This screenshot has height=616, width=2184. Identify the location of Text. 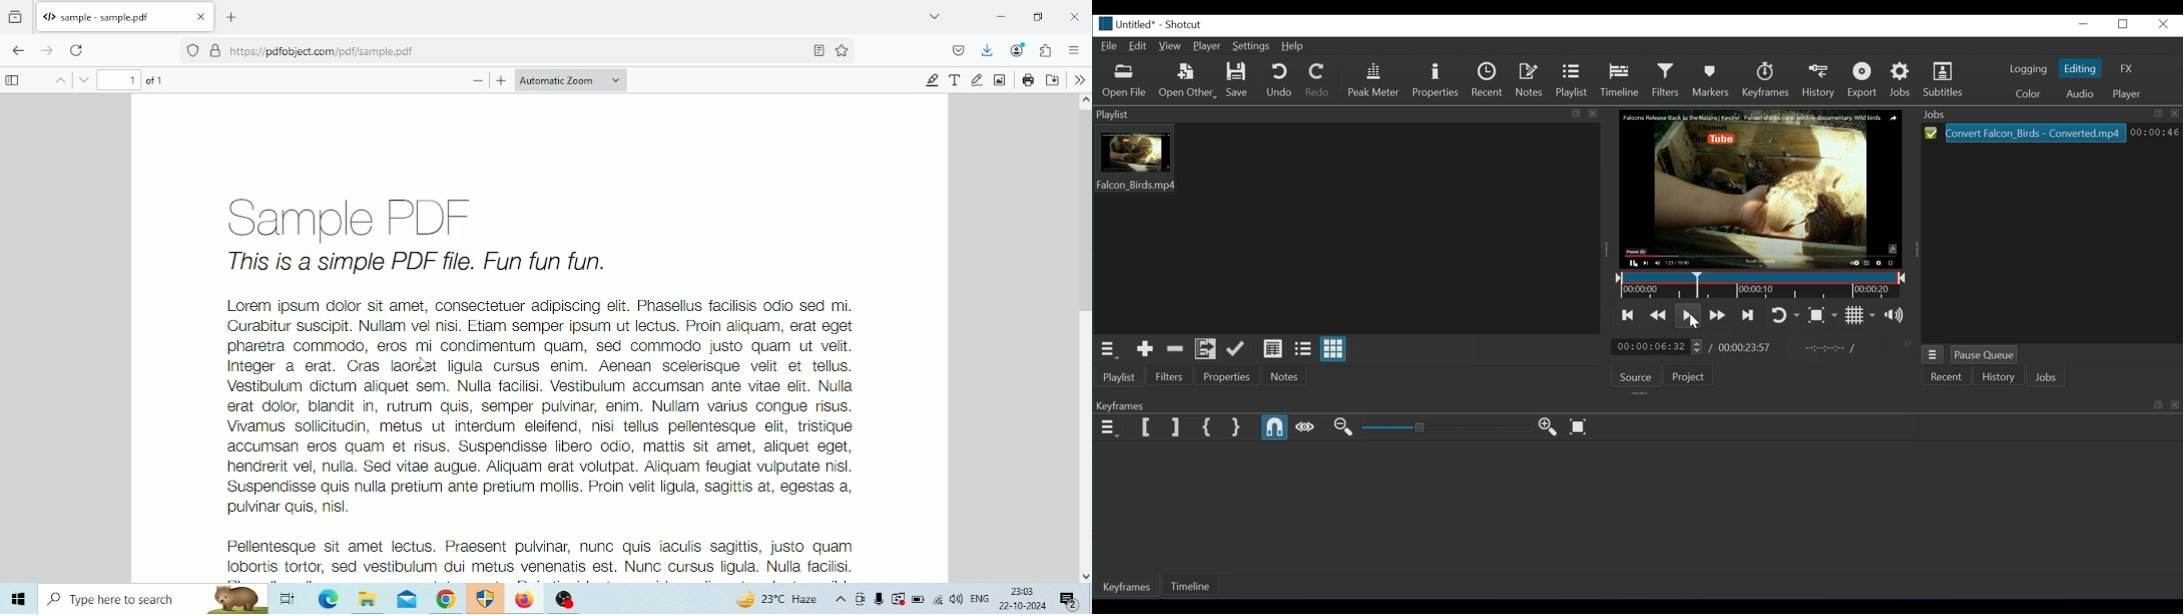
(956, 80).